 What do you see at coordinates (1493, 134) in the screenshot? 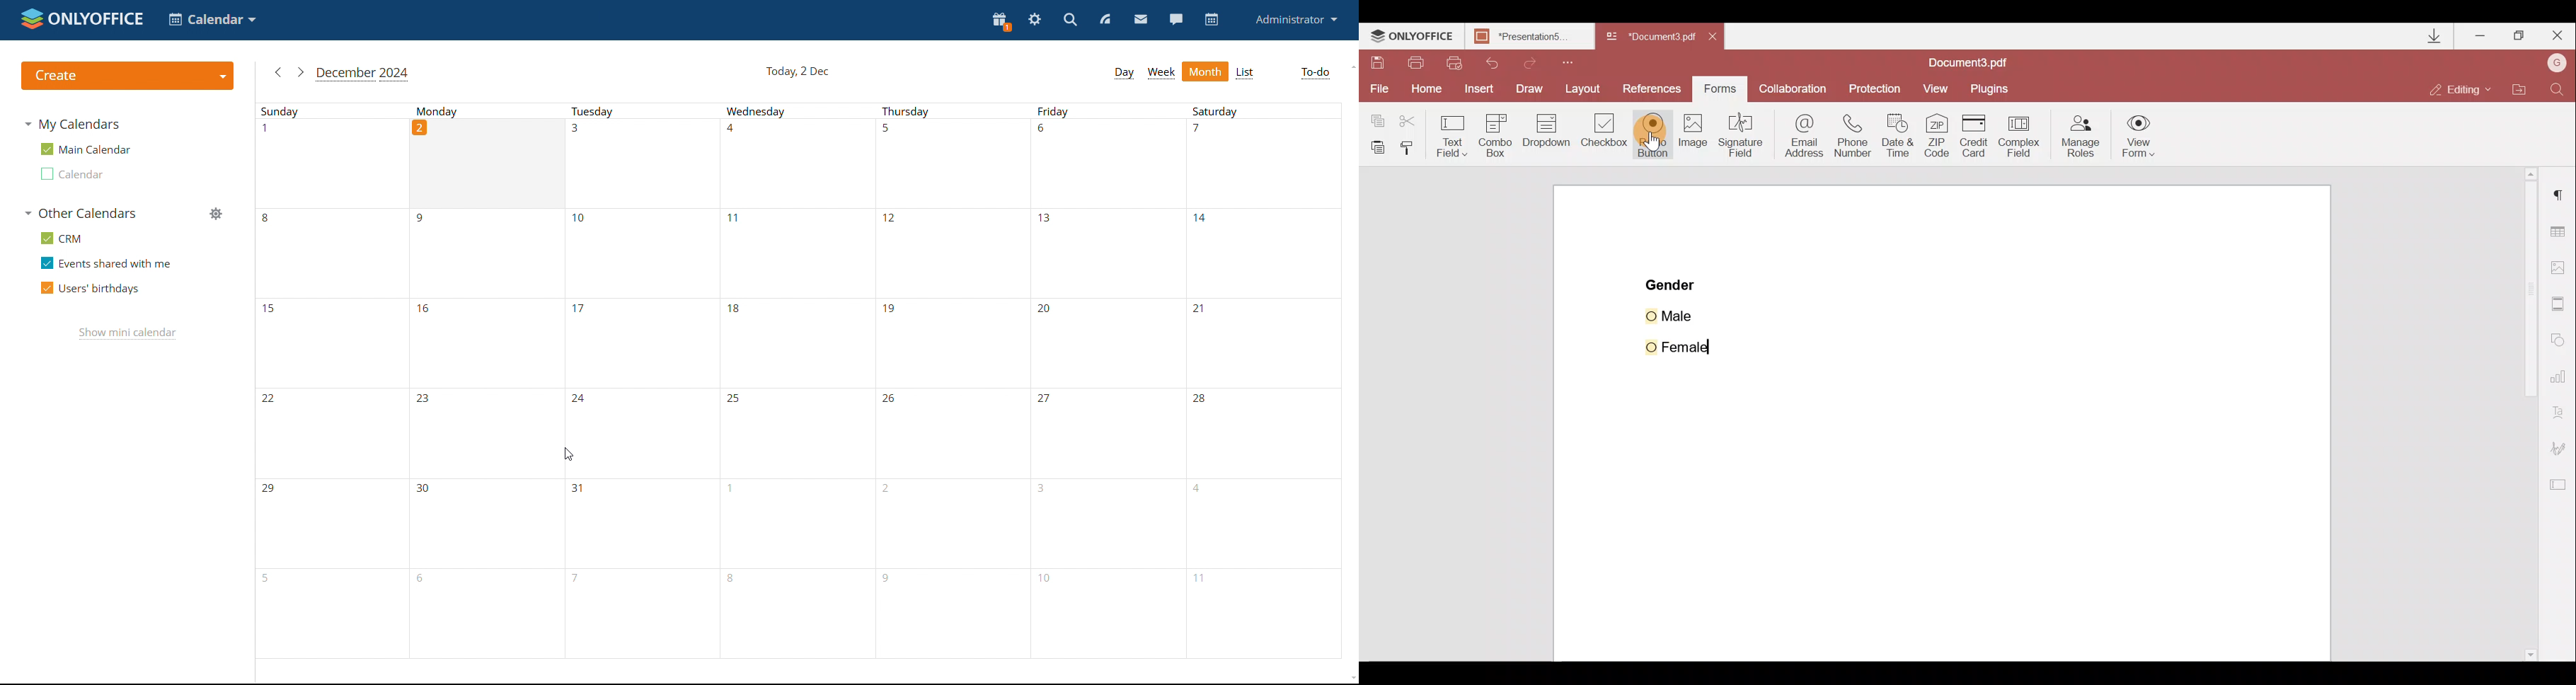
I see `Combo box` at bounding box center [1493, 134].